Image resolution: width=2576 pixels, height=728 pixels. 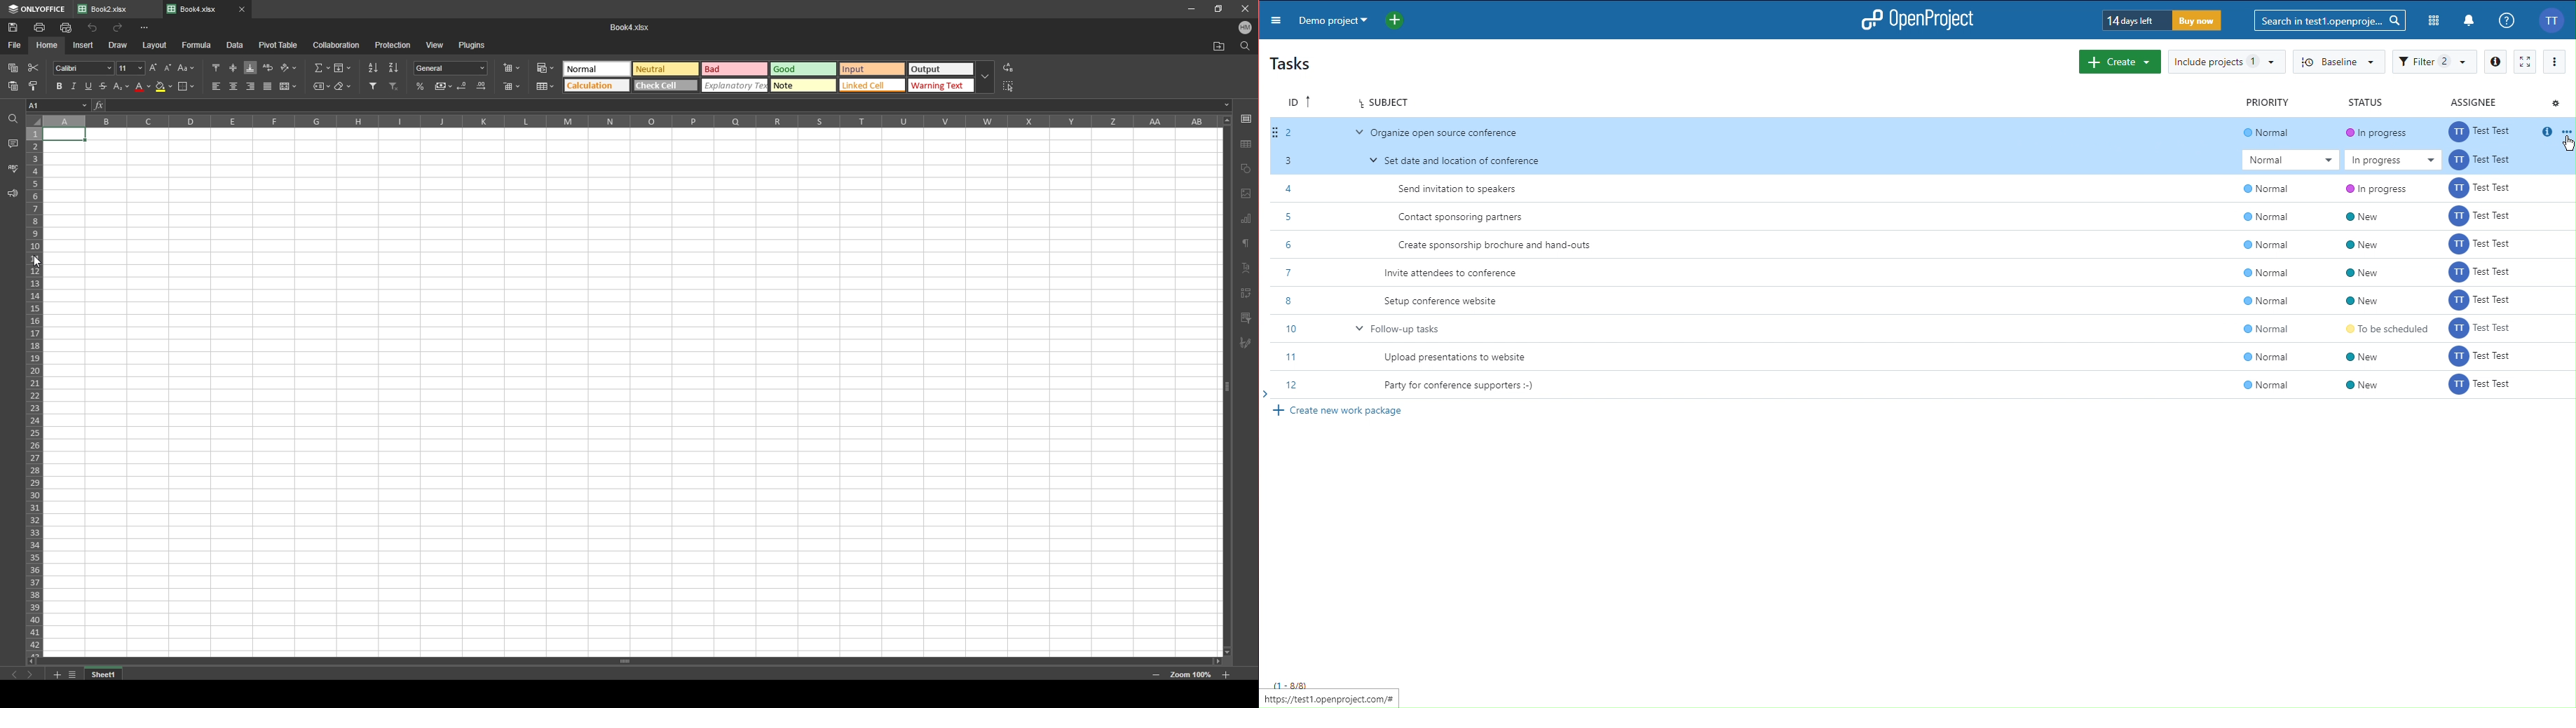 What do you see at coordinates (119, 27) in the screenshot?
I see `redo` at bounding box center [119, 27].